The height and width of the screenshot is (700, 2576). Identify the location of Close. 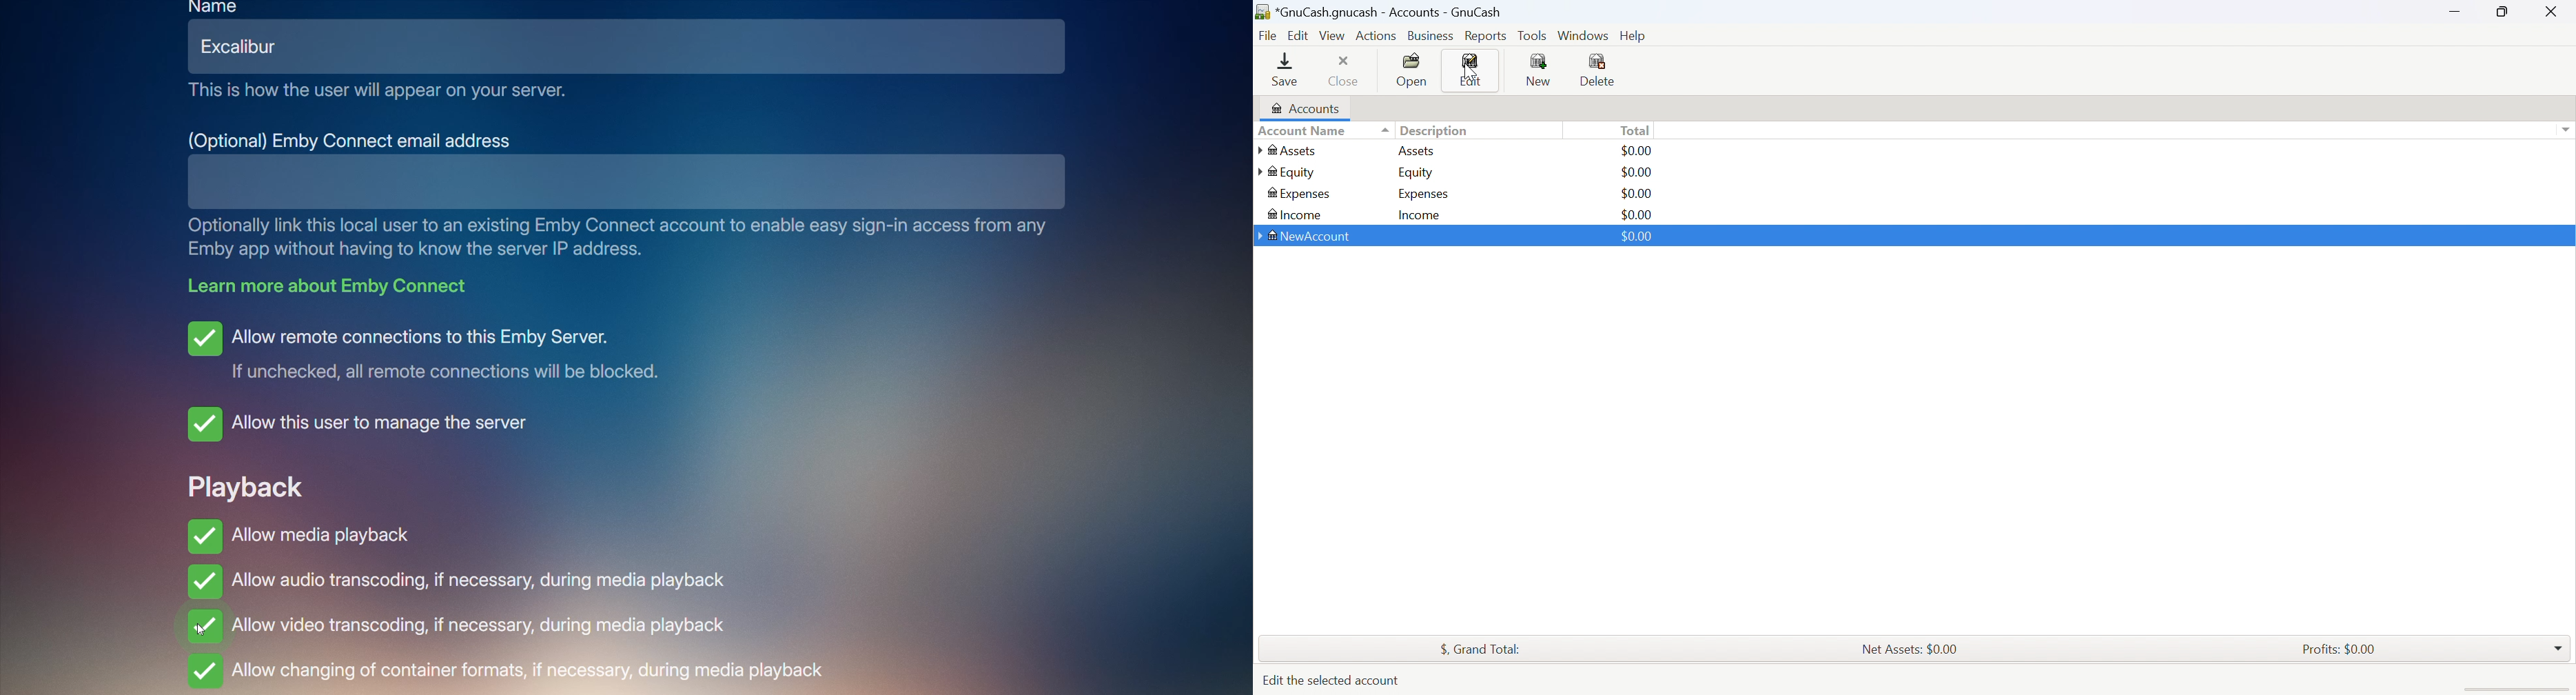
(1345, 70).